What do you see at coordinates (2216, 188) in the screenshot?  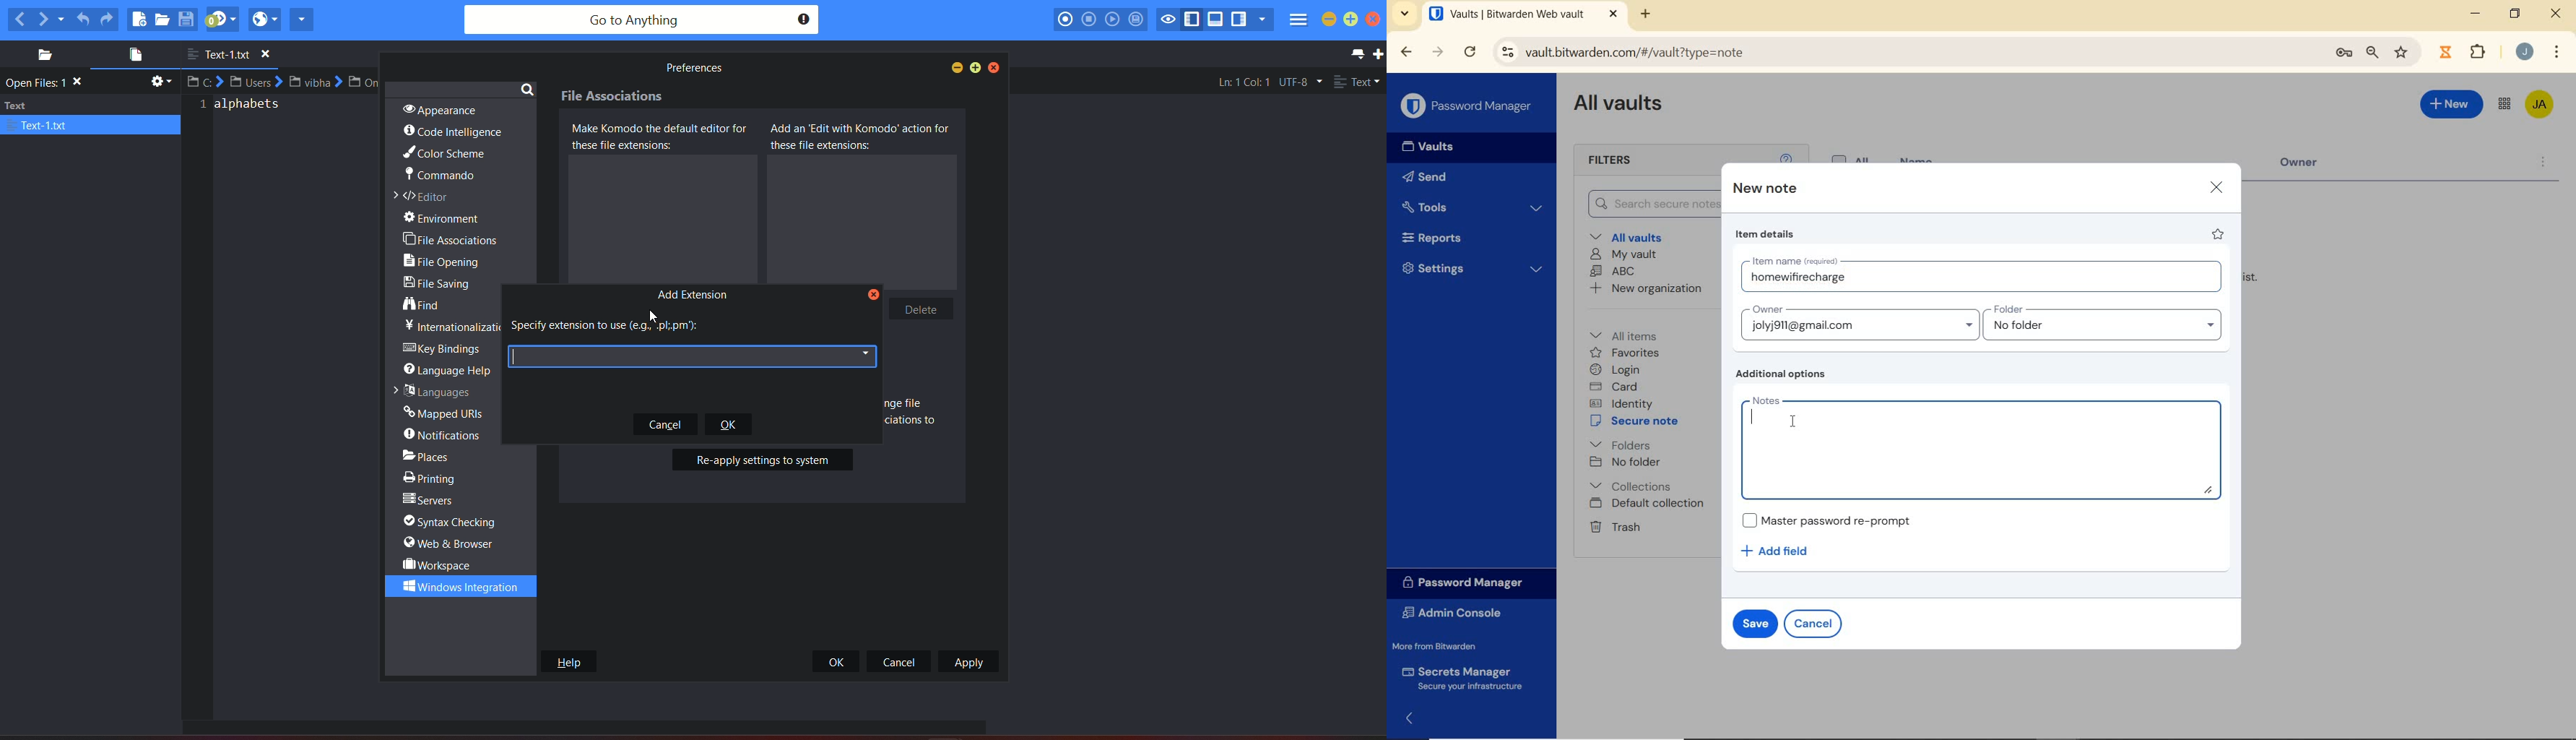 I see `close` at bounding box center [2216, 188].